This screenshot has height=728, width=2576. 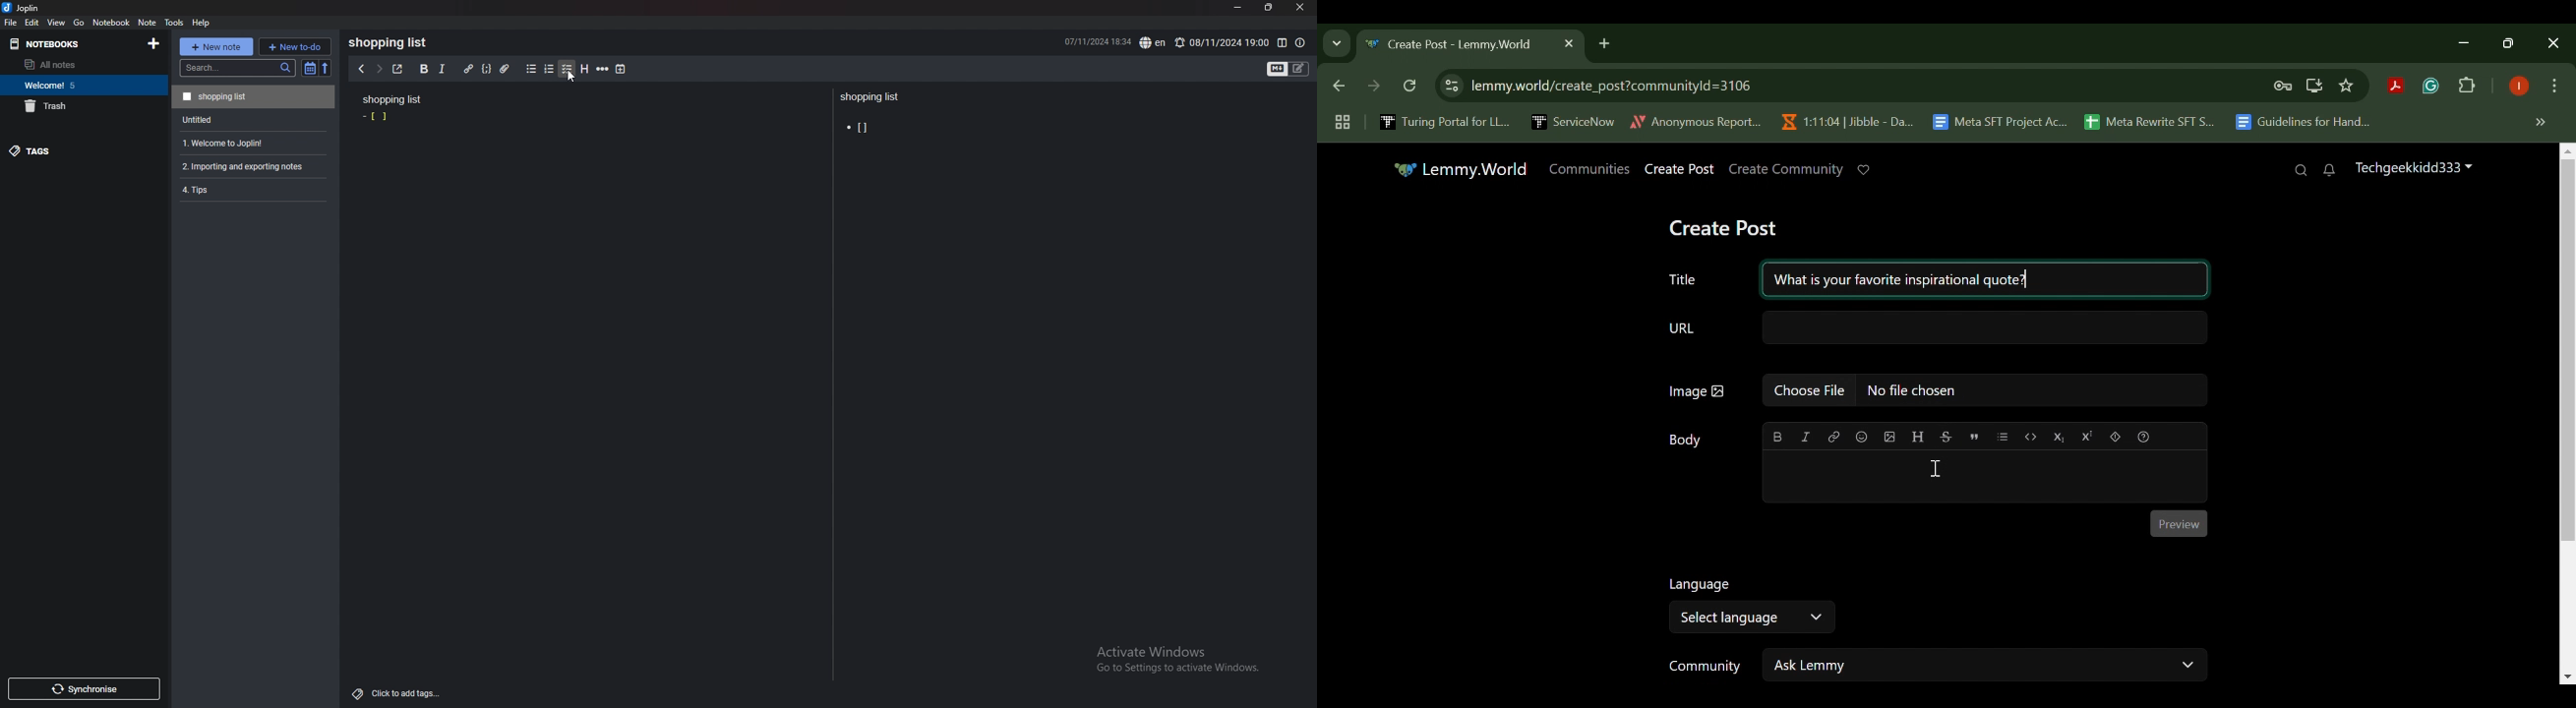 What do you see at coordinates (252, 189) in the screenshot?
I see `4.Tips.` at bounding box center [252, 189].